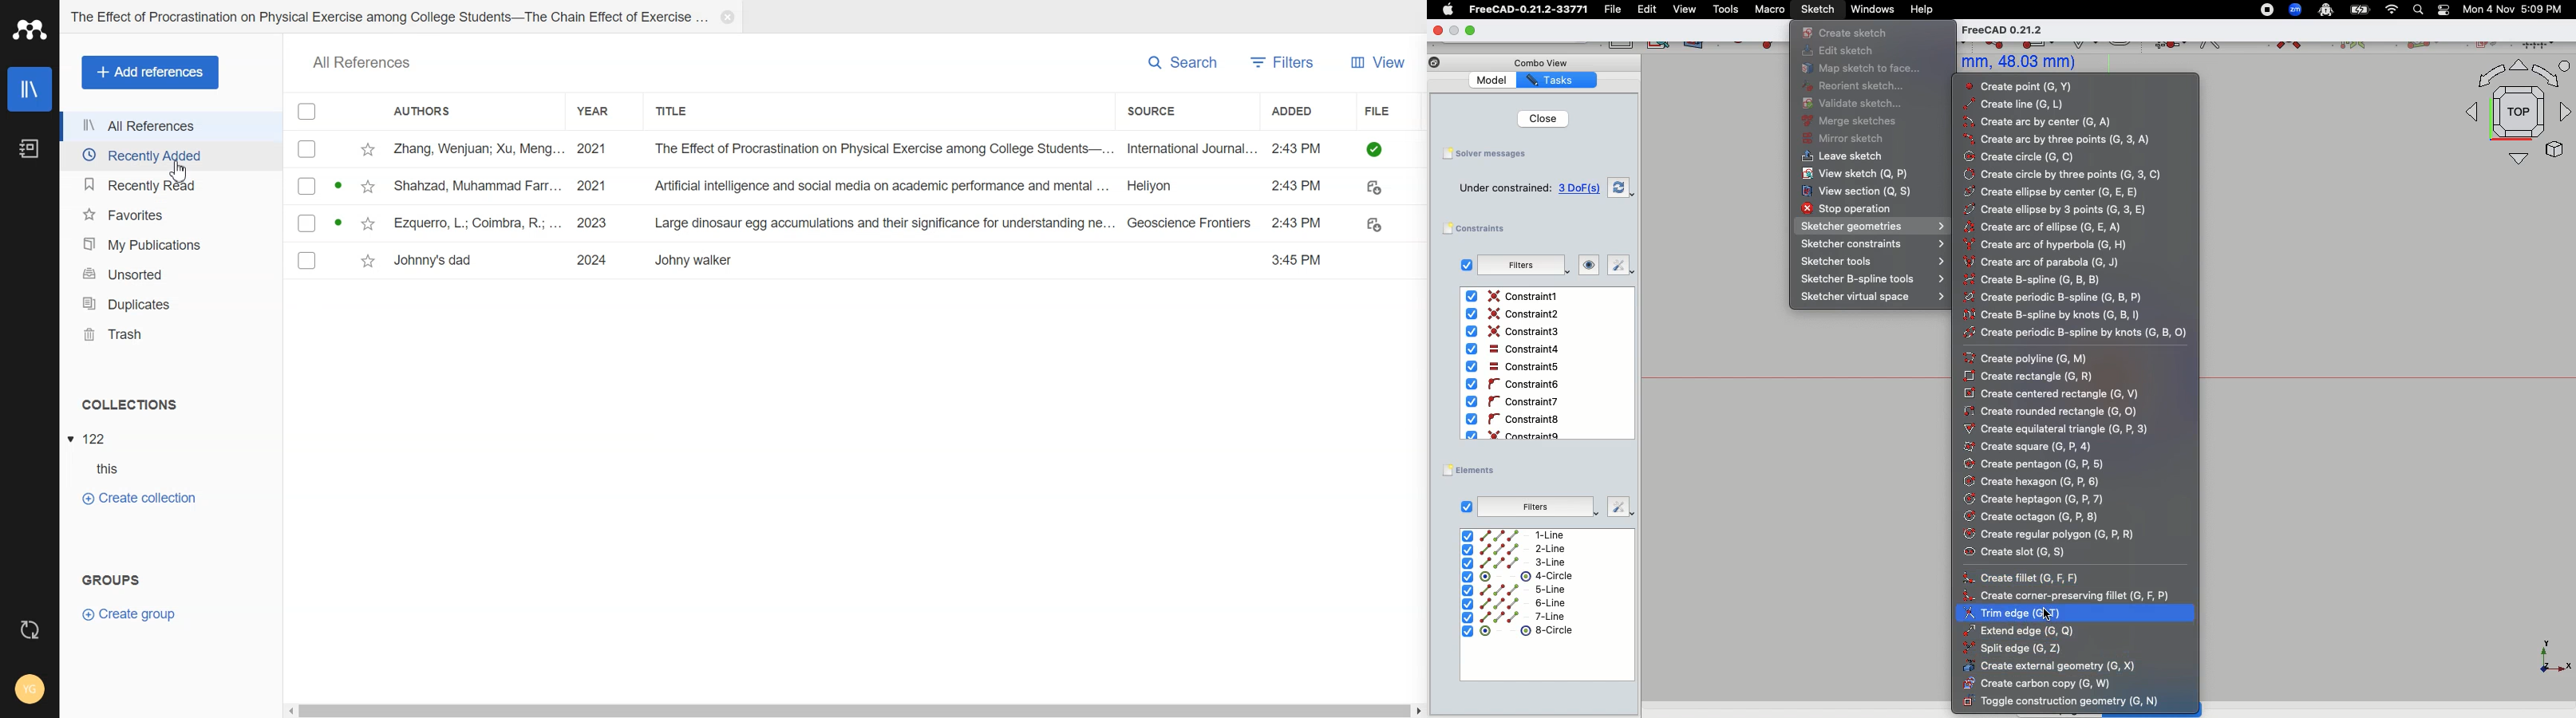 This screenshot has height=728, width=2576. I want to click on Create rounded rectangle, so click(2053, 413).